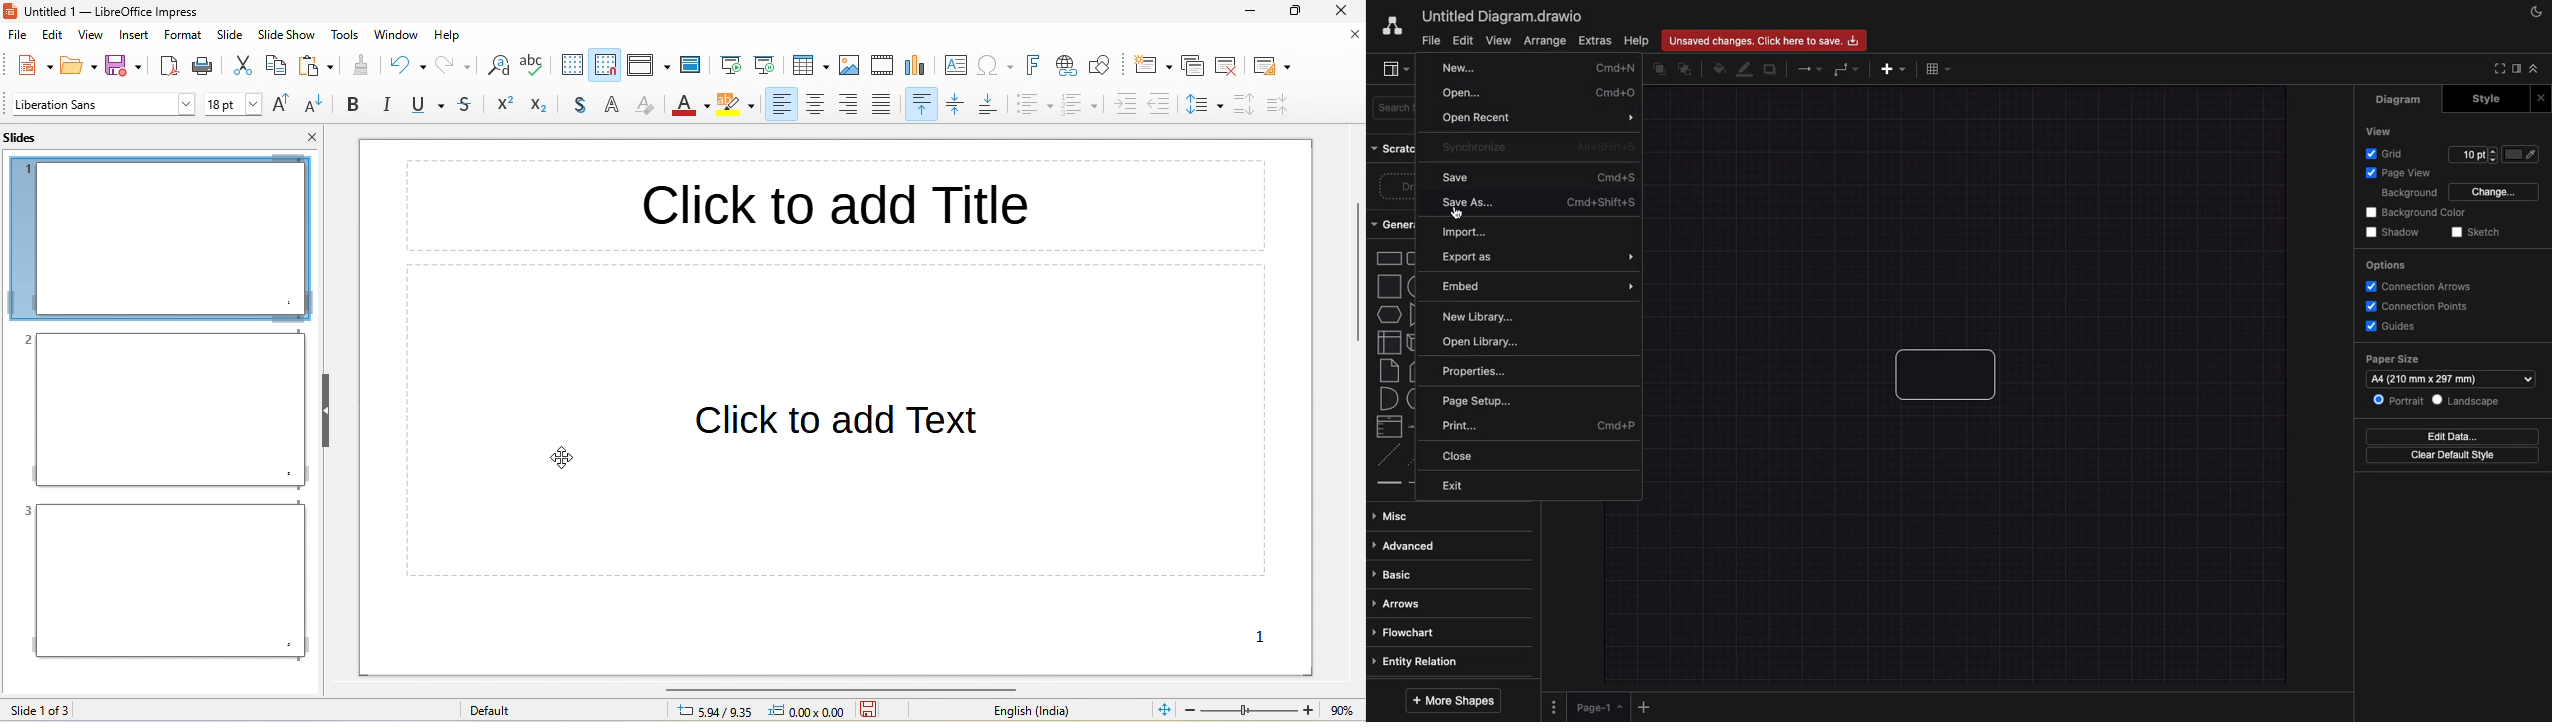  What do you see at coordinates (1542, 286) in the screenshot?
I see `Embed` at bounding box center [1542, 286].